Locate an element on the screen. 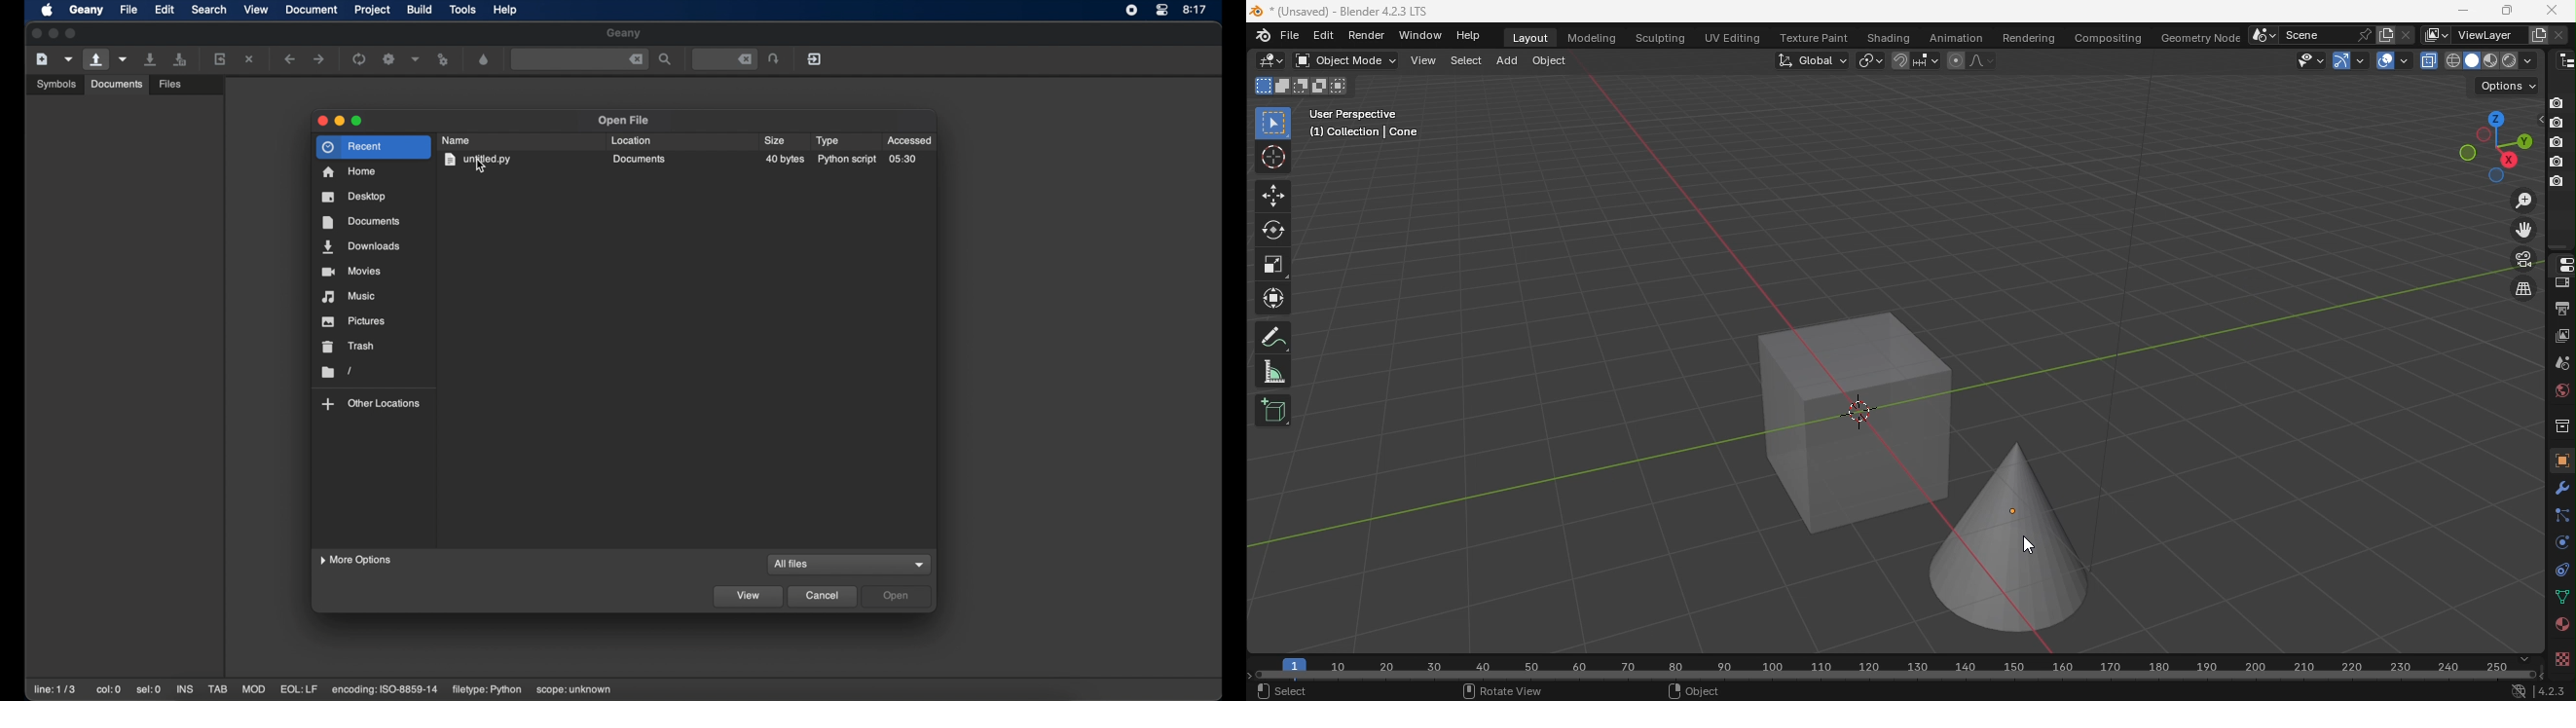 Image resolution: width=2576 pixels, height=728 pixels. minimizing is located at coordinates (339, 121).